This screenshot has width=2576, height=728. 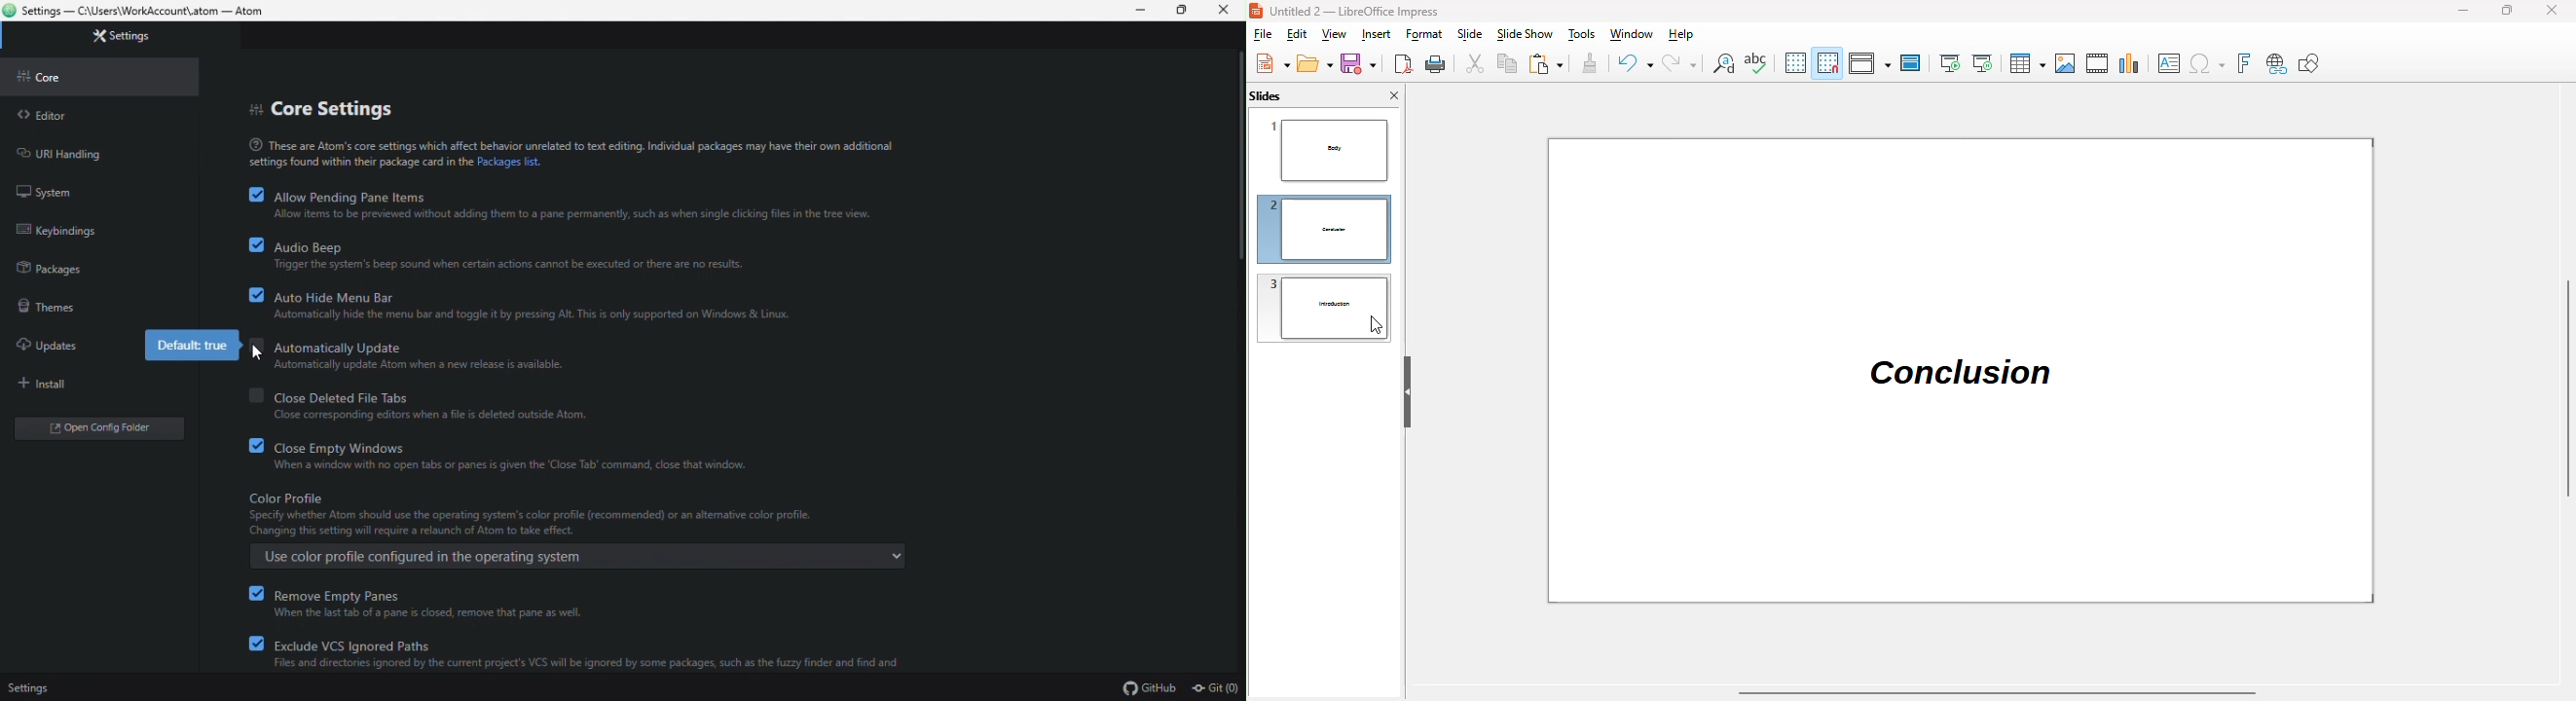 What do you see at coordinates (1329, 149) in the screenshot?
I see `slide 1` at bounding box center [1329, 149].